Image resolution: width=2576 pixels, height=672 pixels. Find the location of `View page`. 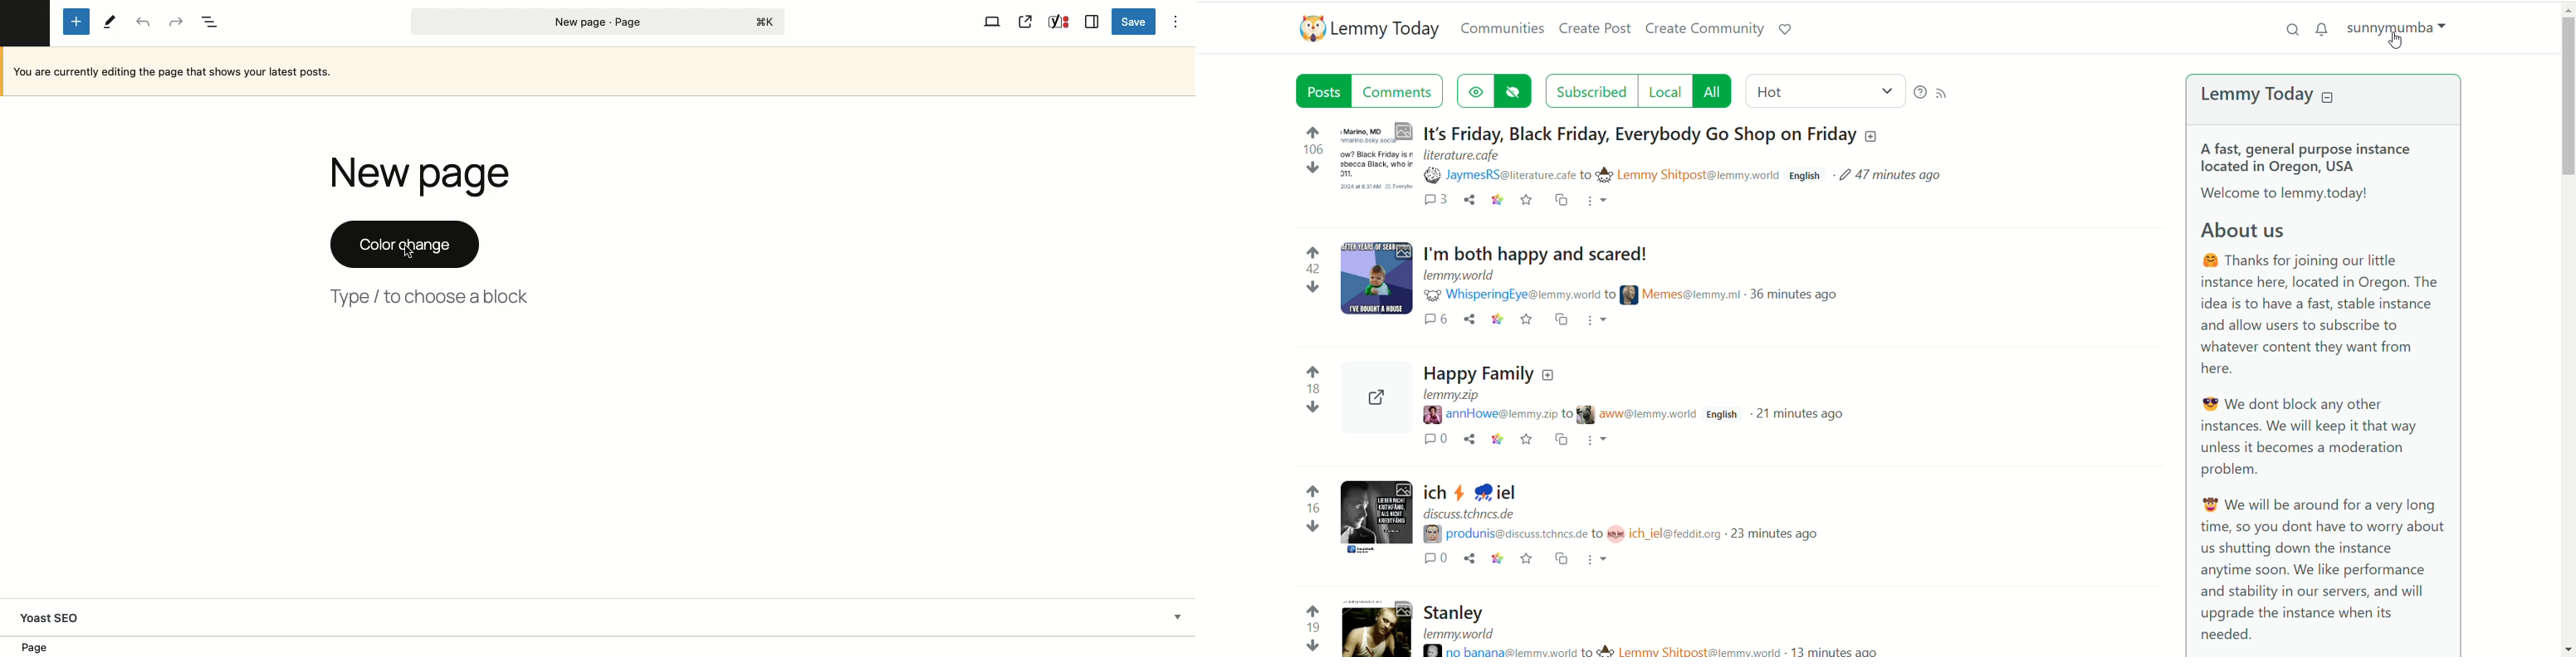

View page is located at coordinates (1025, 22).